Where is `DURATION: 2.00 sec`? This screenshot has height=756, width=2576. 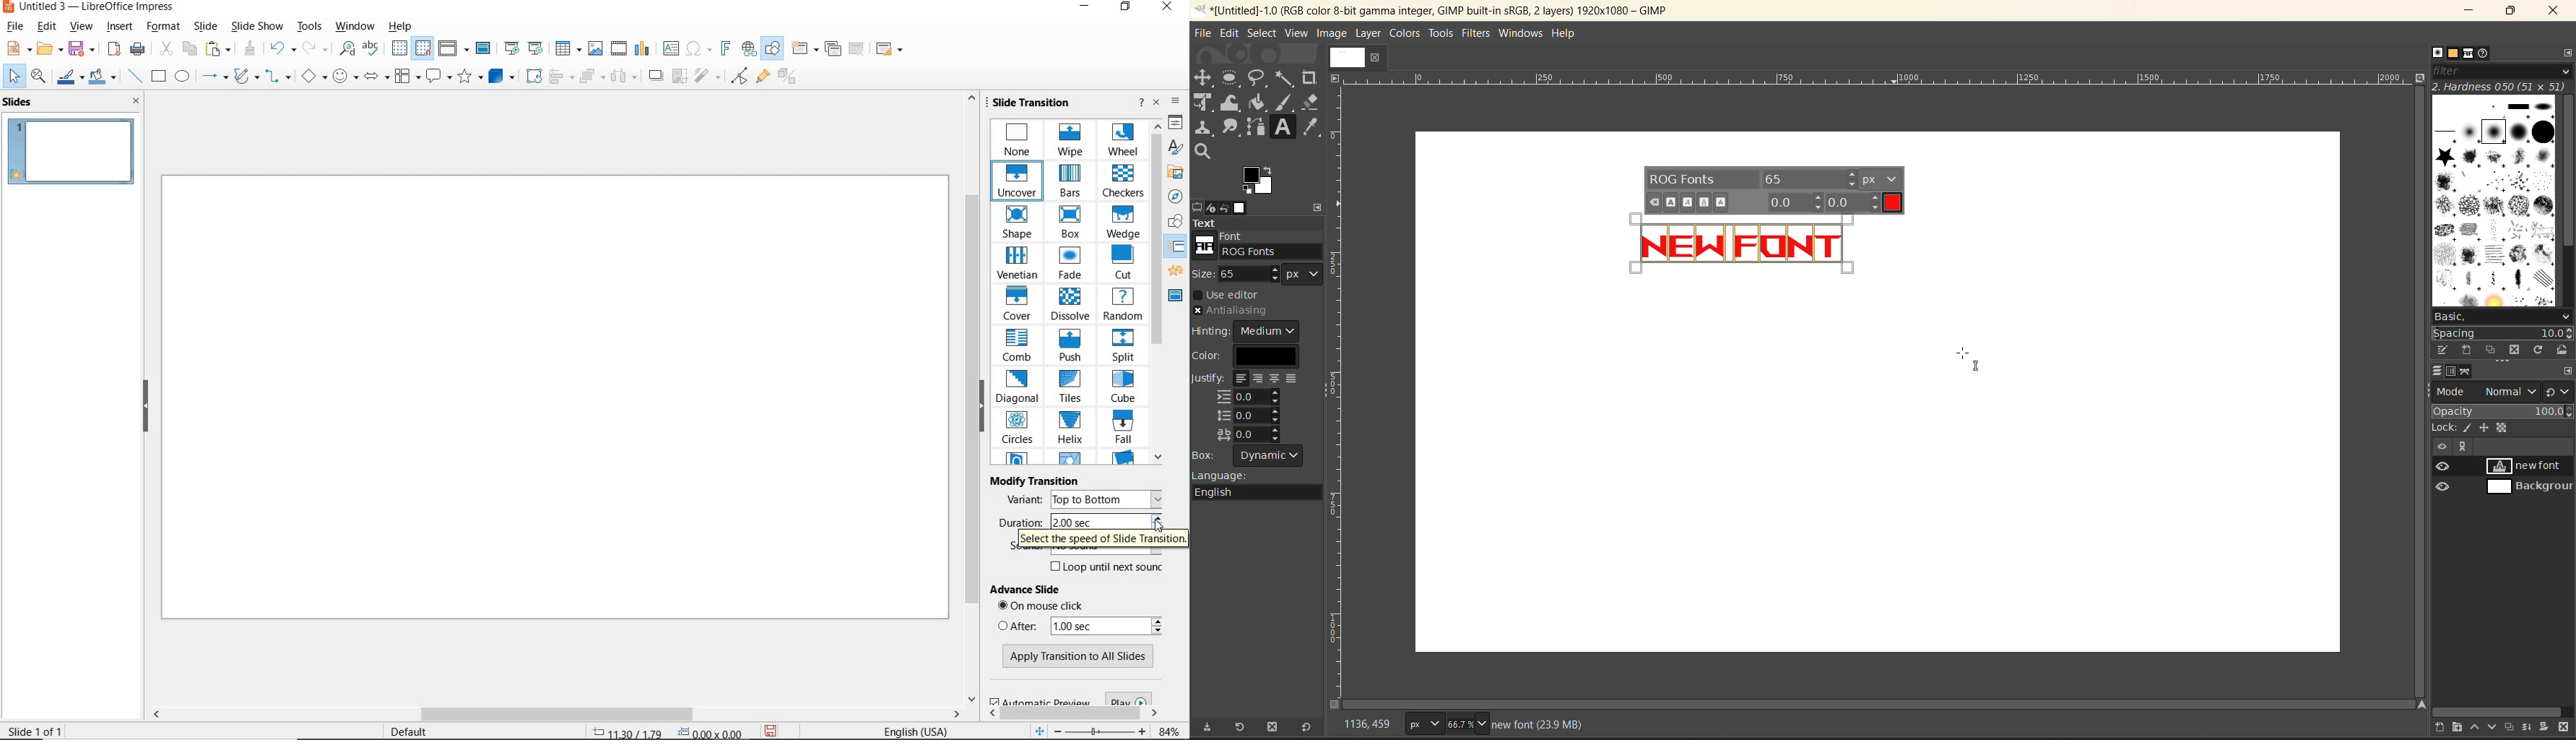
DURATION: 2.00 sec is located at coordinates (1078, 521).